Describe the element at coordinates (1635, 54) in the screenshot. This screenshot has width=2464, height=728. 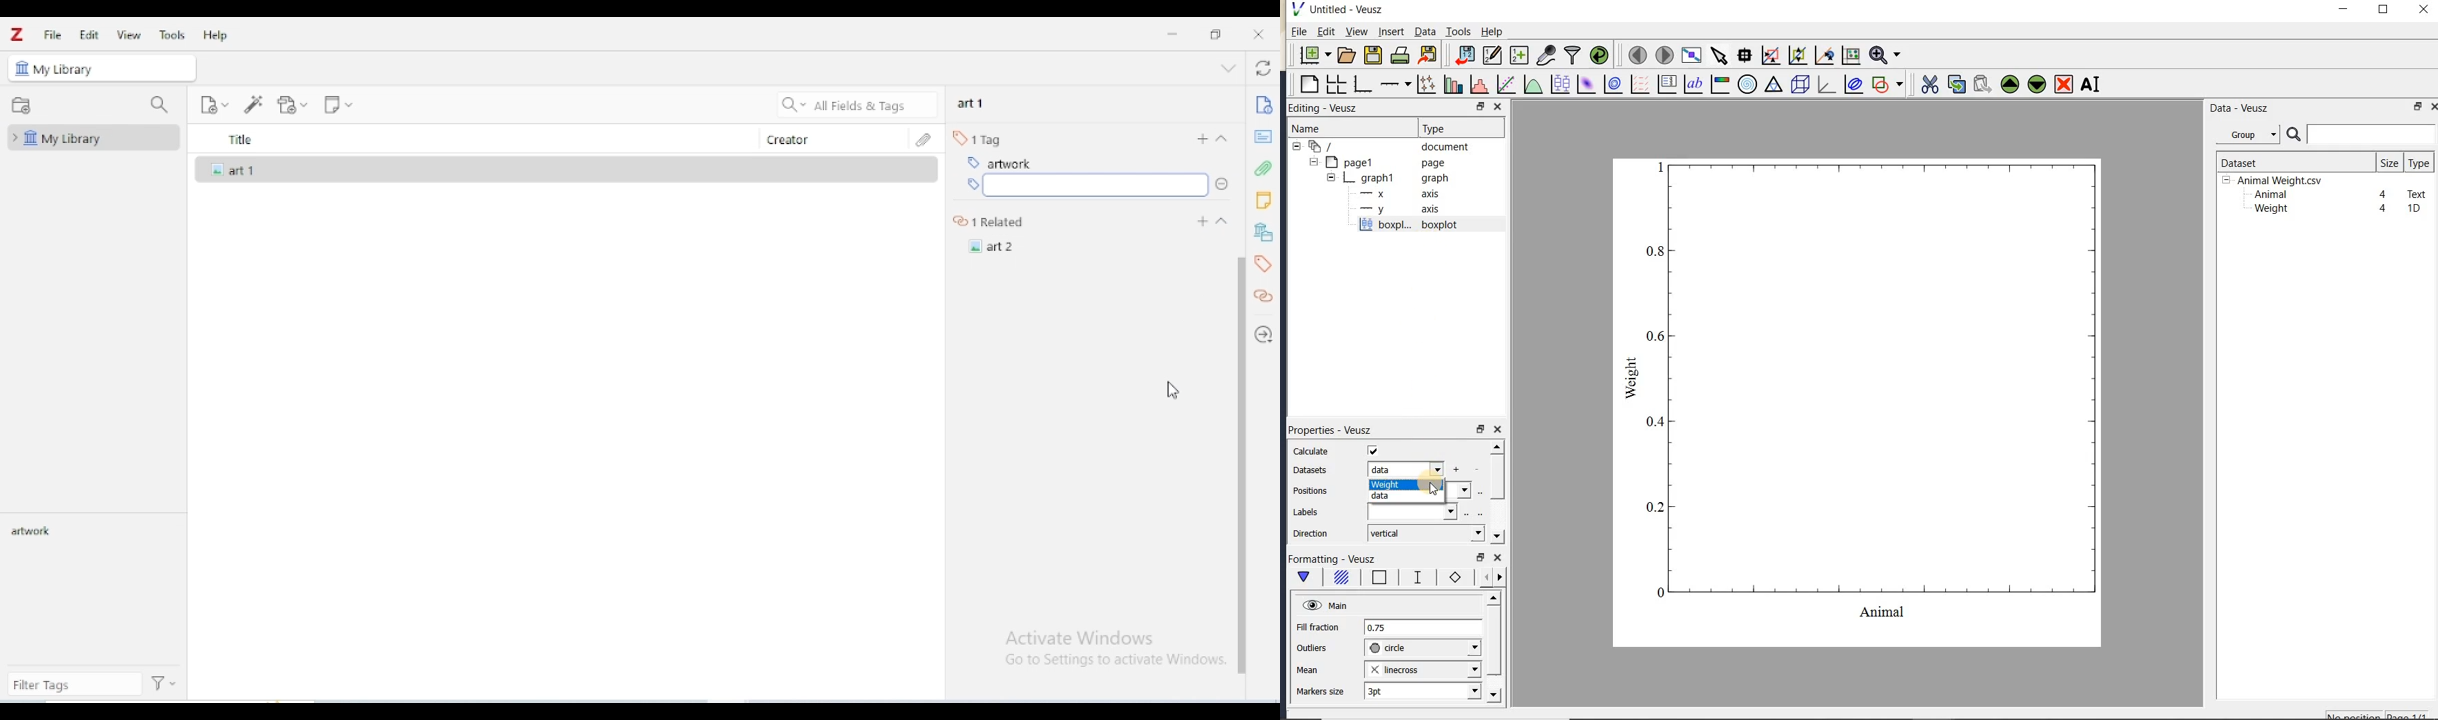
I see `move to the previous page` at that location.